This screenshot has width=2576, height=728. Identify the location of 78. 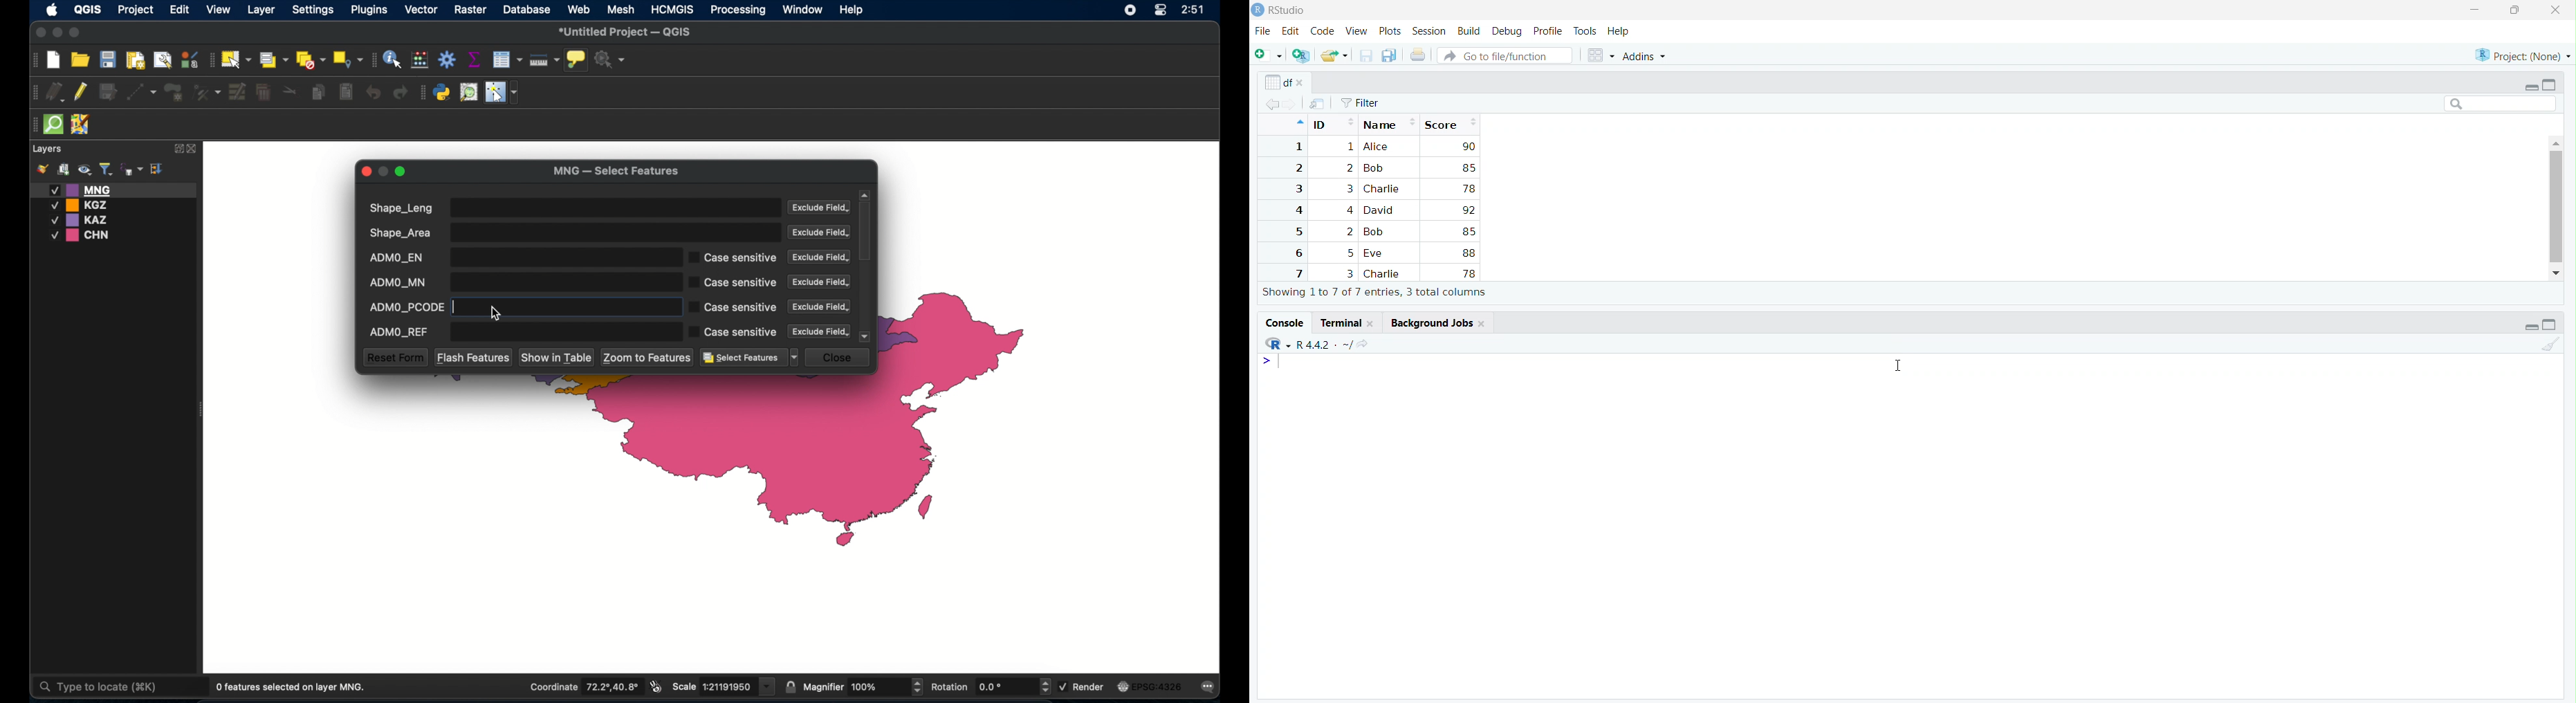
(1469, 189).